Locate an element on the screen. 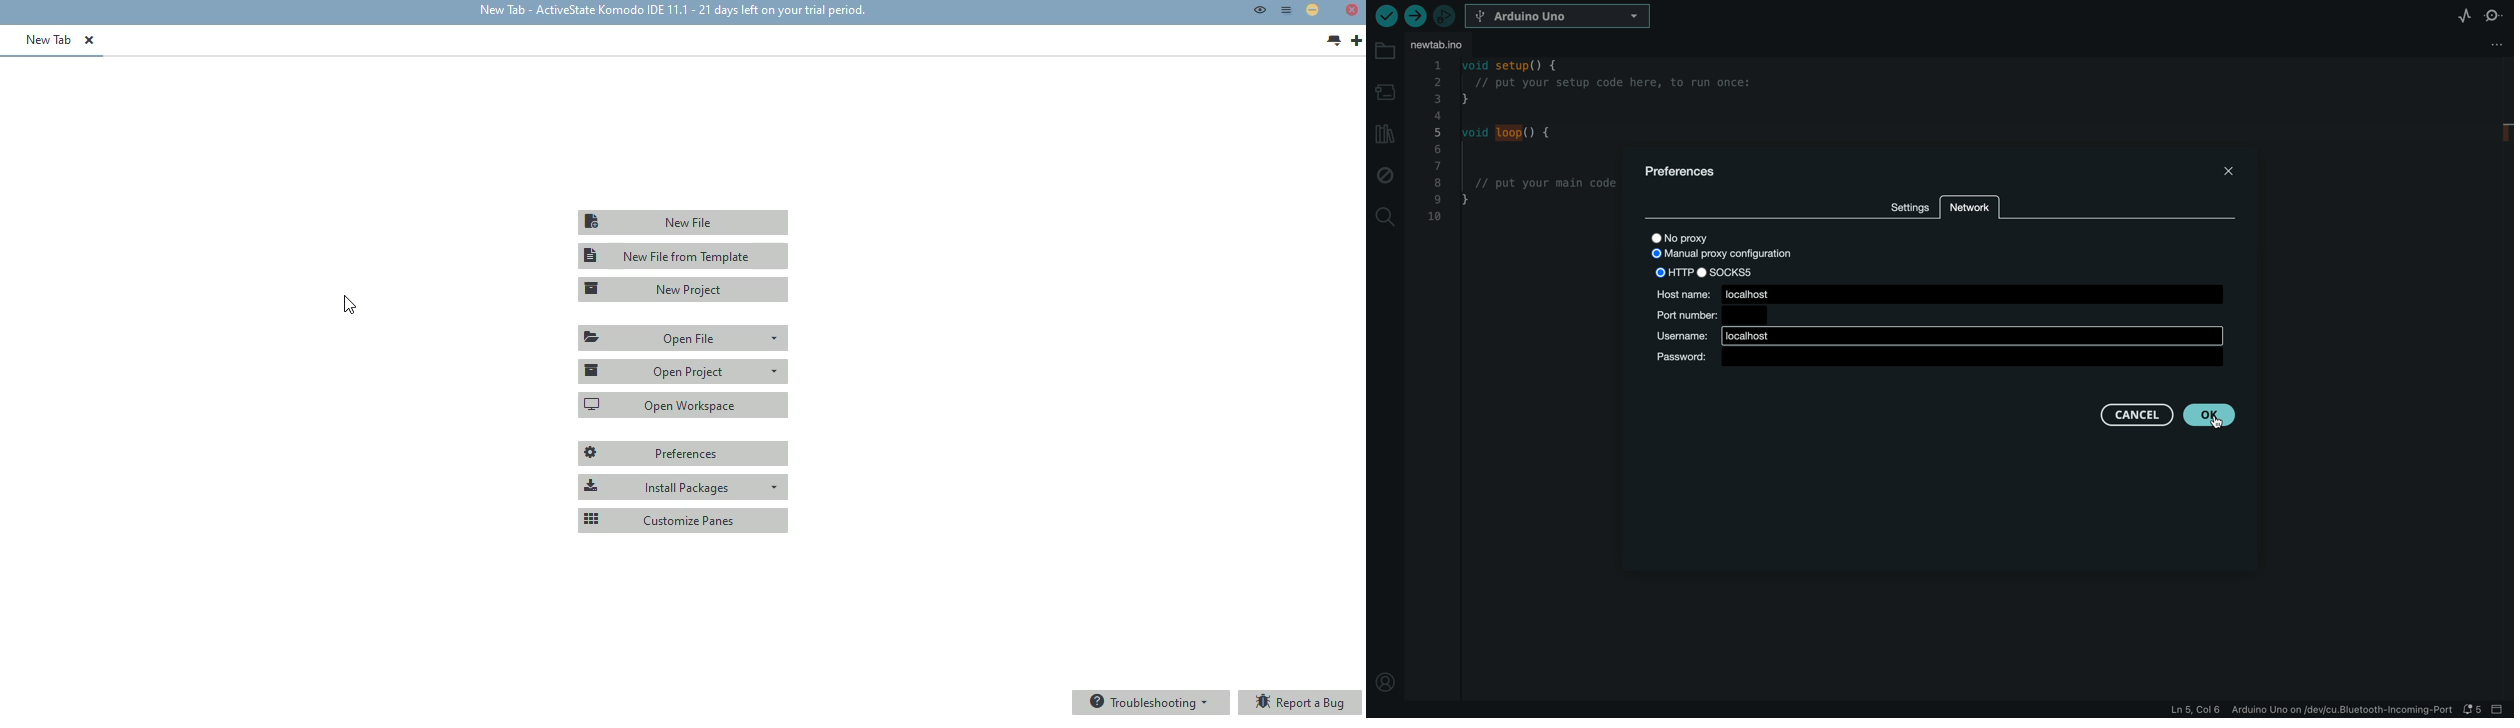 The width and height of the screenshot is (2520, 728). folder is located at coordinates (1386, 51).